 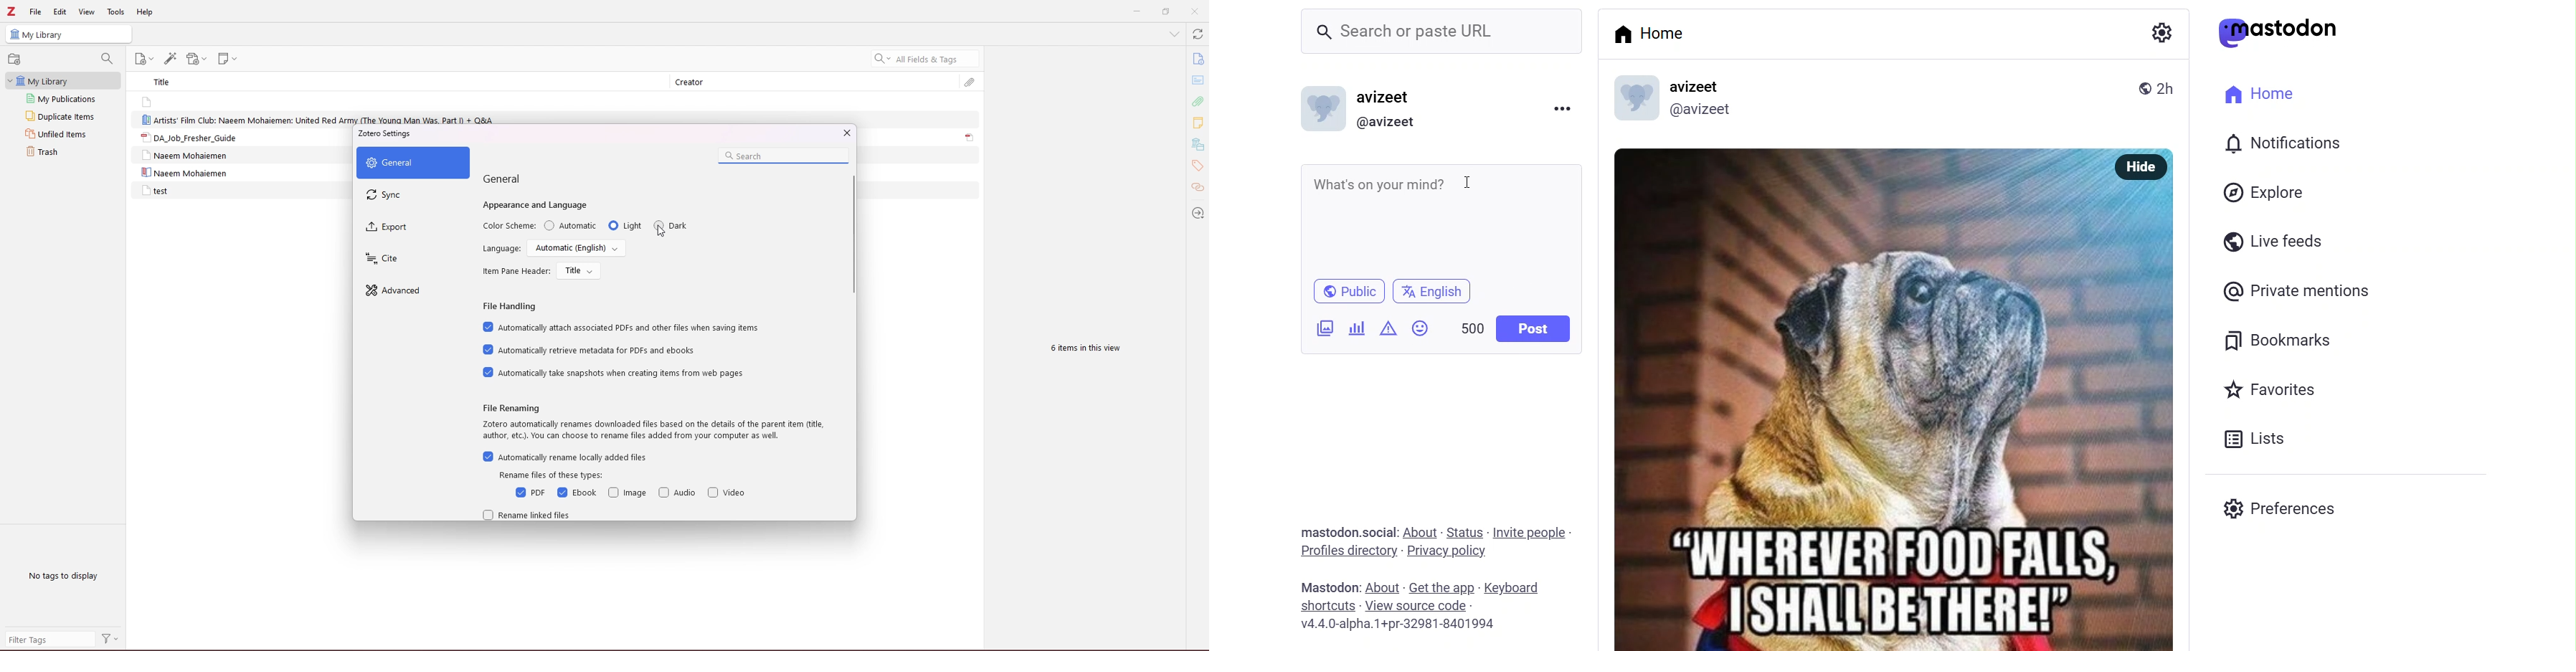 I want to click on search bar, so click(x=925, y=59).